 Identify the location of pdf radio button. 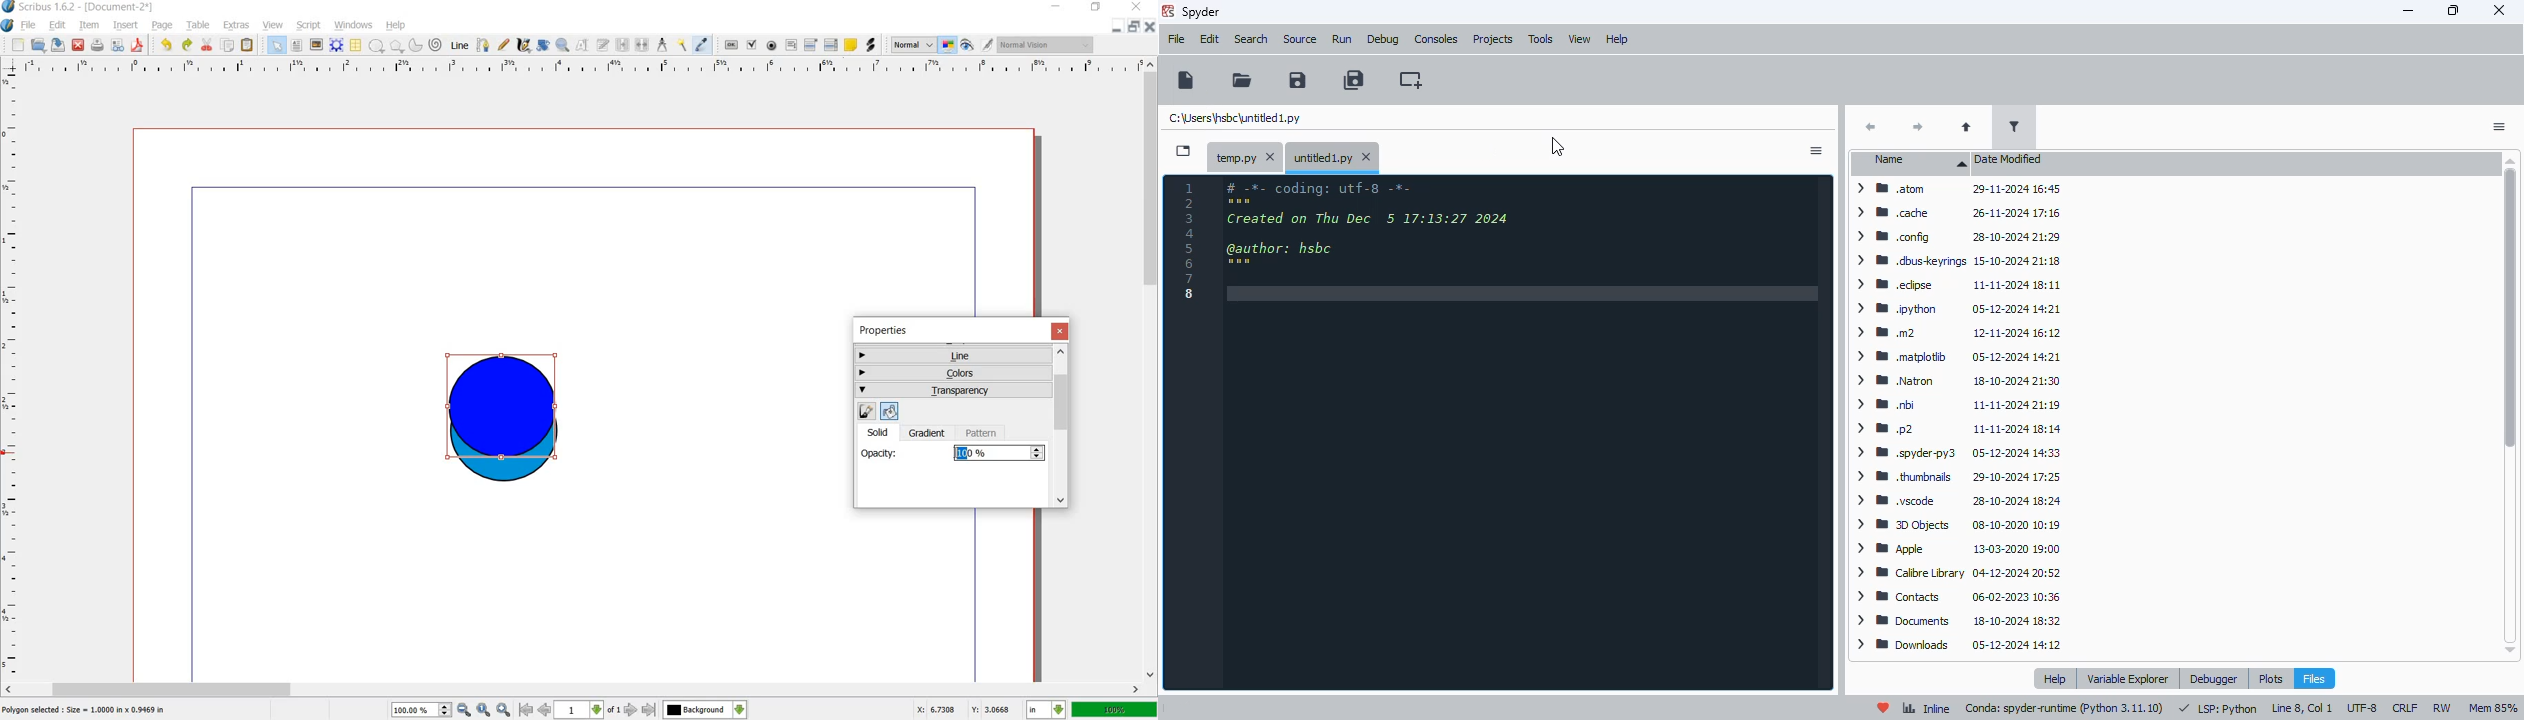
(771, 46).